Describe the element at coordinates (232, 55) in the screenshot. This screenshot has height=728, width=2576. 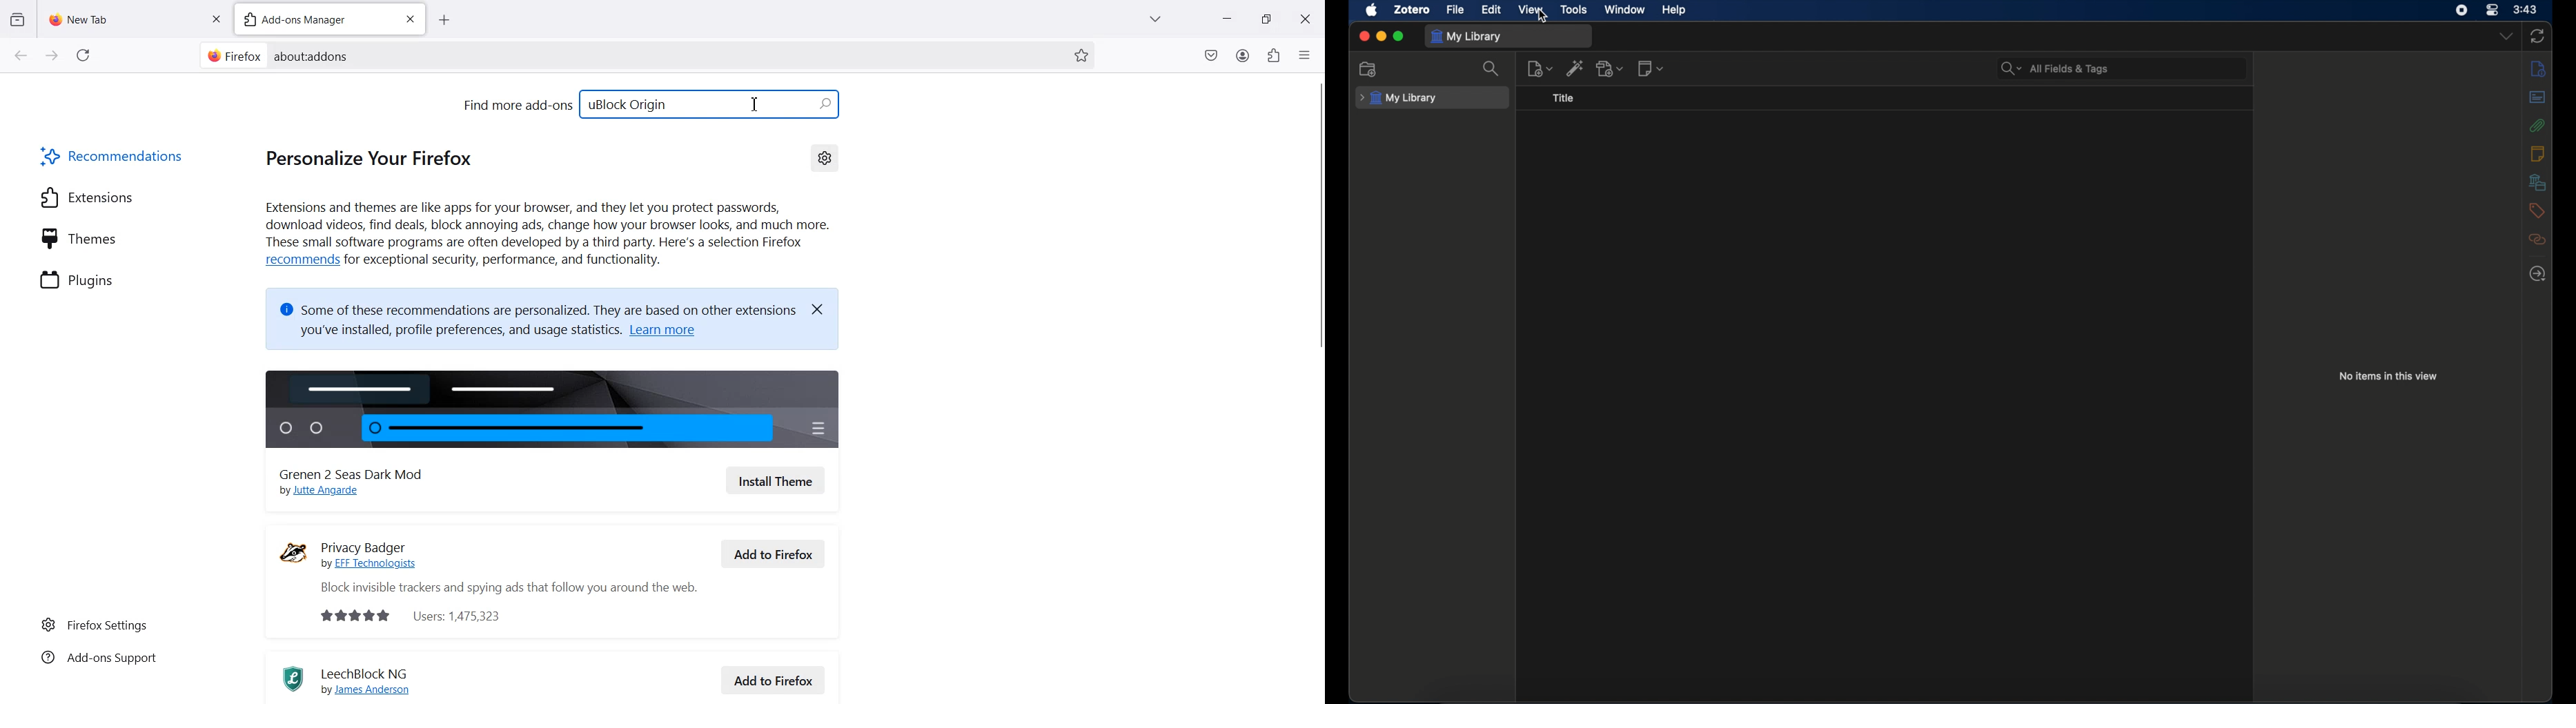
I see `Firefox` at that location.